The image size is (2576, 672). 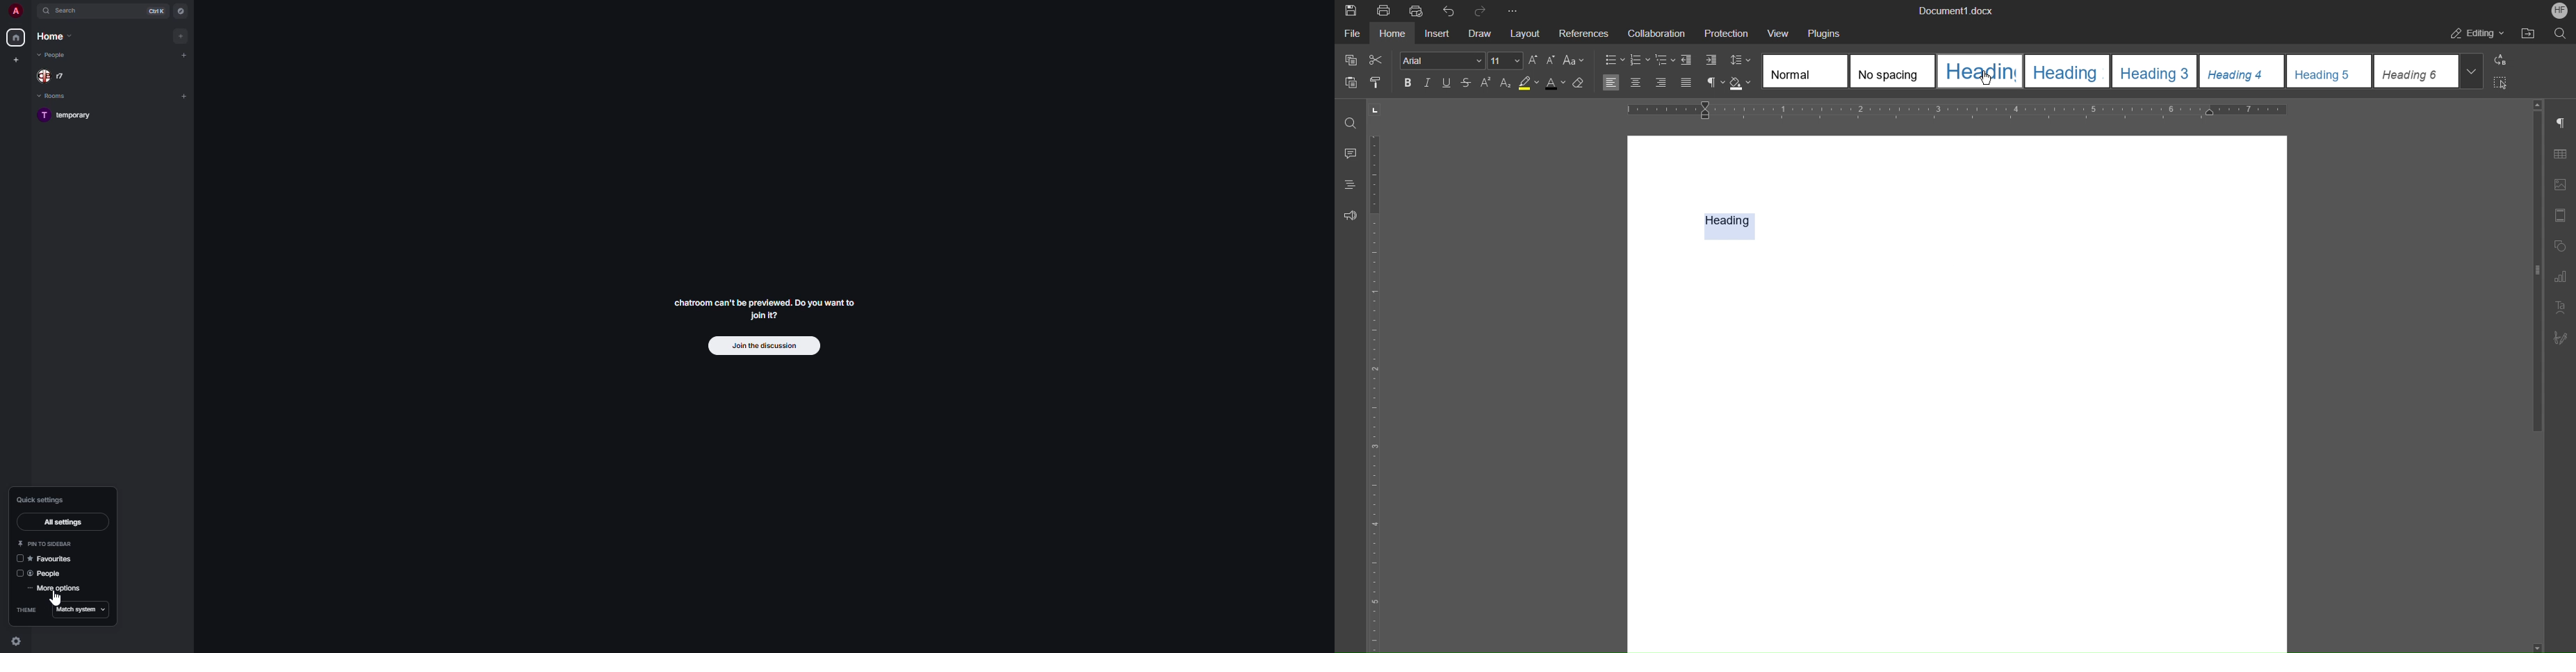 I want to click on Plugins, so click(x=1826, y=32).